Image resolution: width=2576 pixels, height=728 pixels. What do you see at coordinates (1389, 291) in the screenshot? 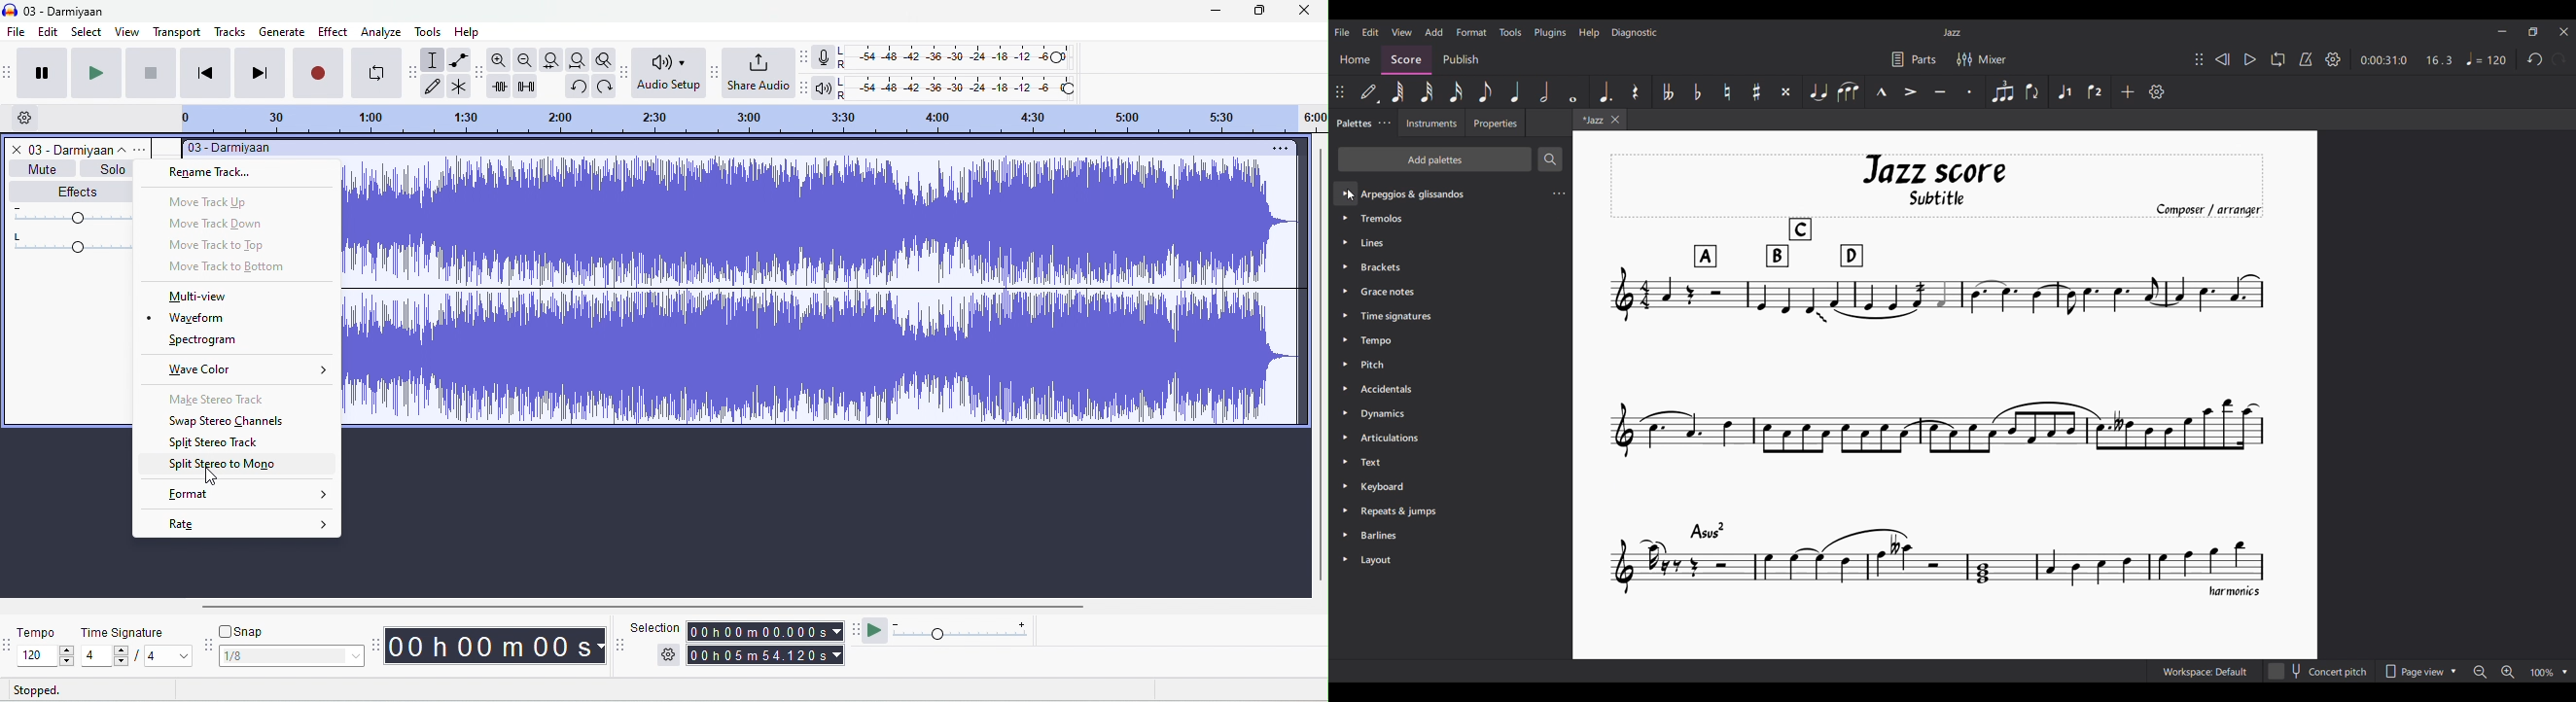
I see `Grace notes` at bounding box center [1389, 291].